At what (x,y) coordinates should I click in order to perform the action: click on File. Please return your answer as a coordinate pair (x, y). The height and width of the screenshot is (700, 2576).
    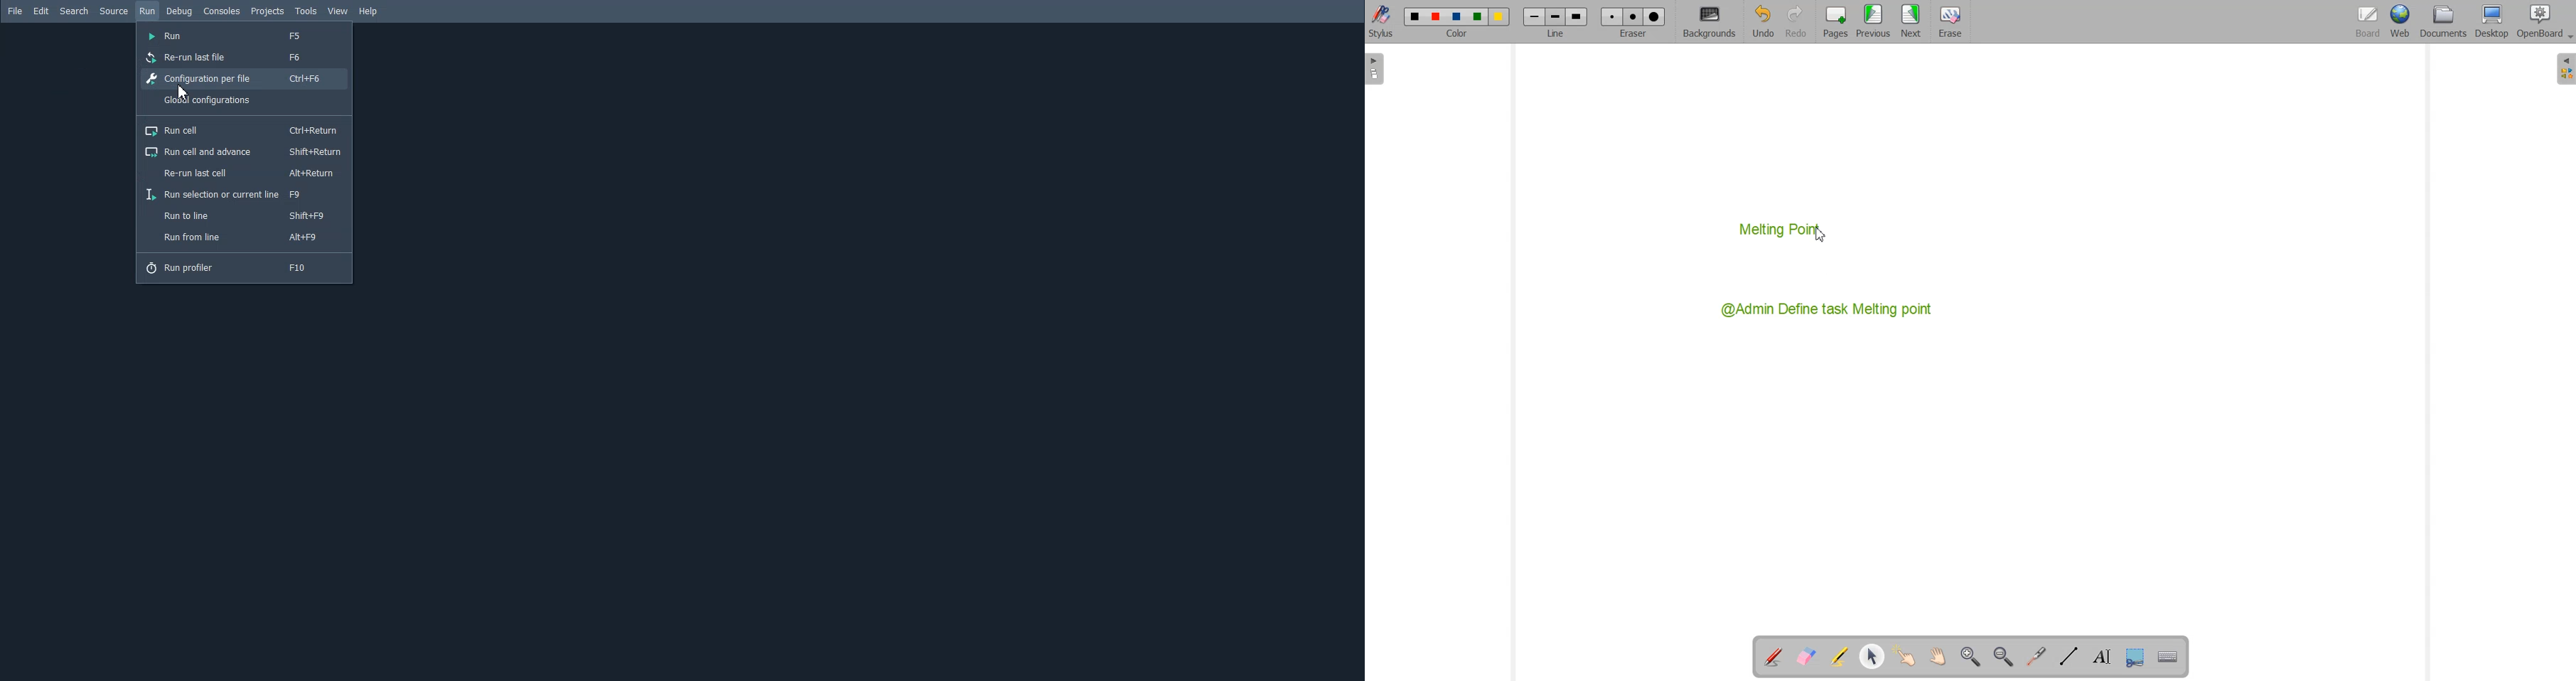
    Looking at the image, I should click on (15, 10).